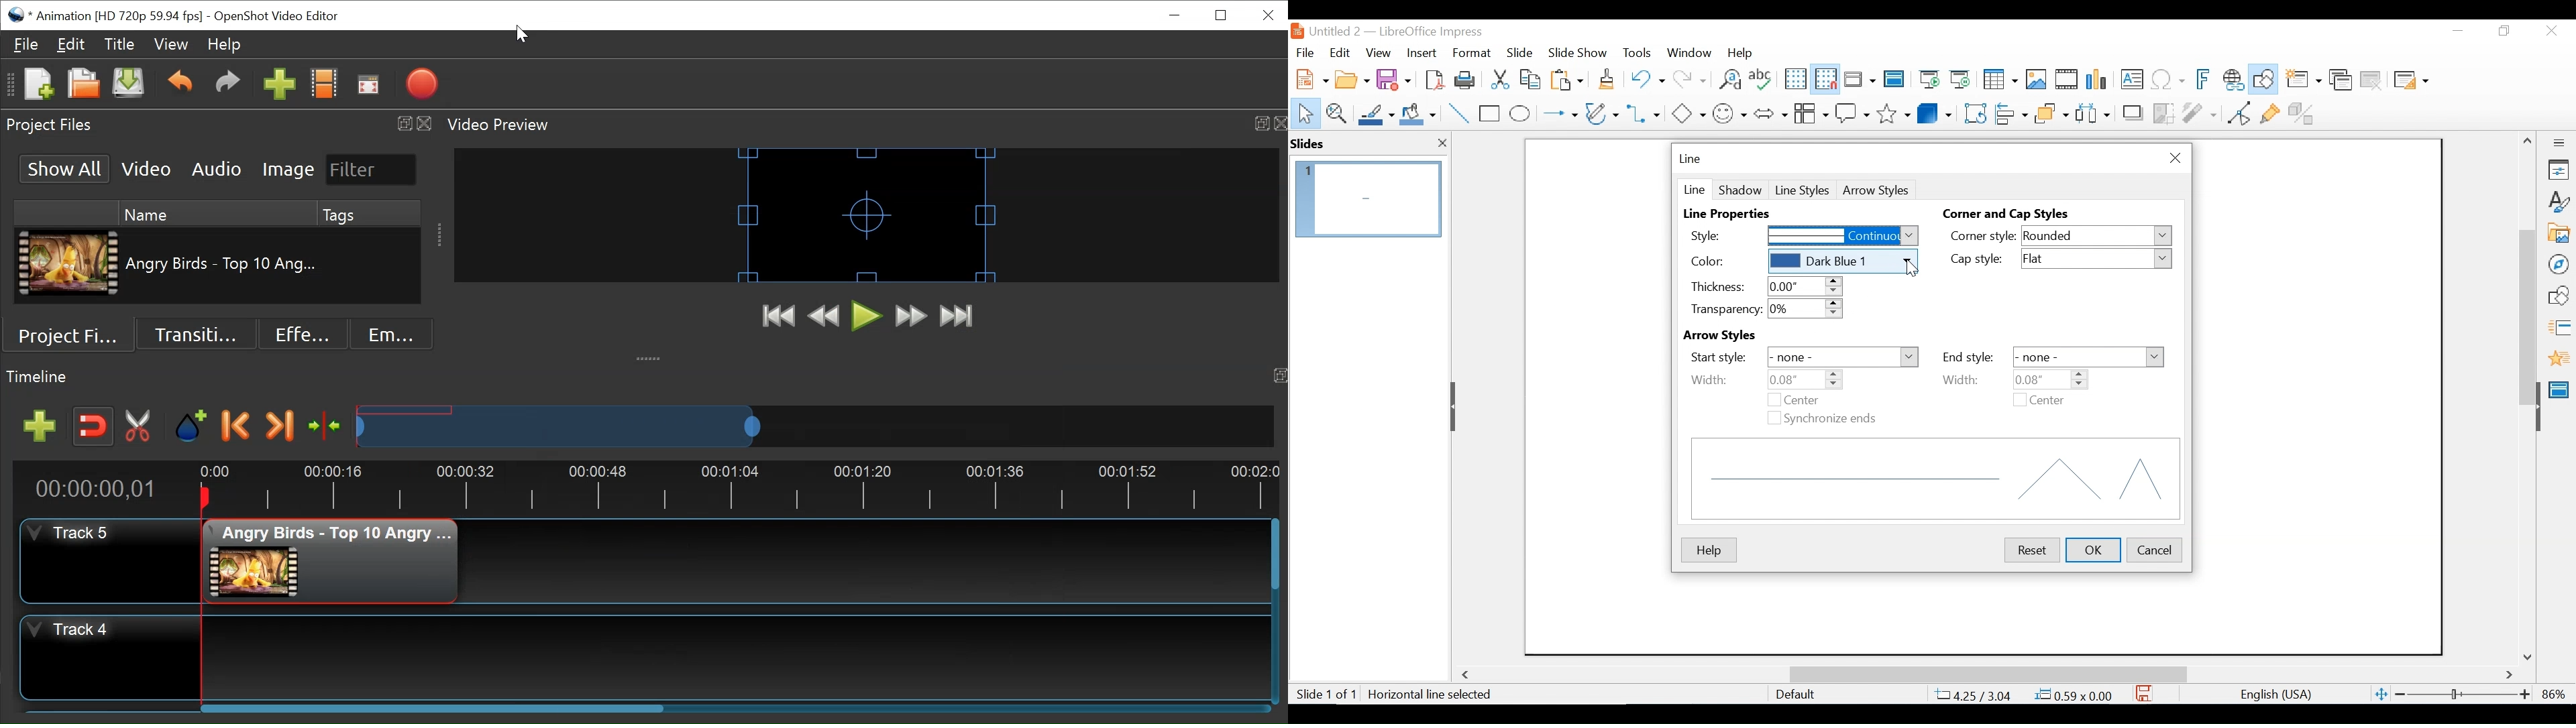 This screenshot has height=728, width=2576. I want to click on LibreOffice Desktop Icon, so click(1296, 31).